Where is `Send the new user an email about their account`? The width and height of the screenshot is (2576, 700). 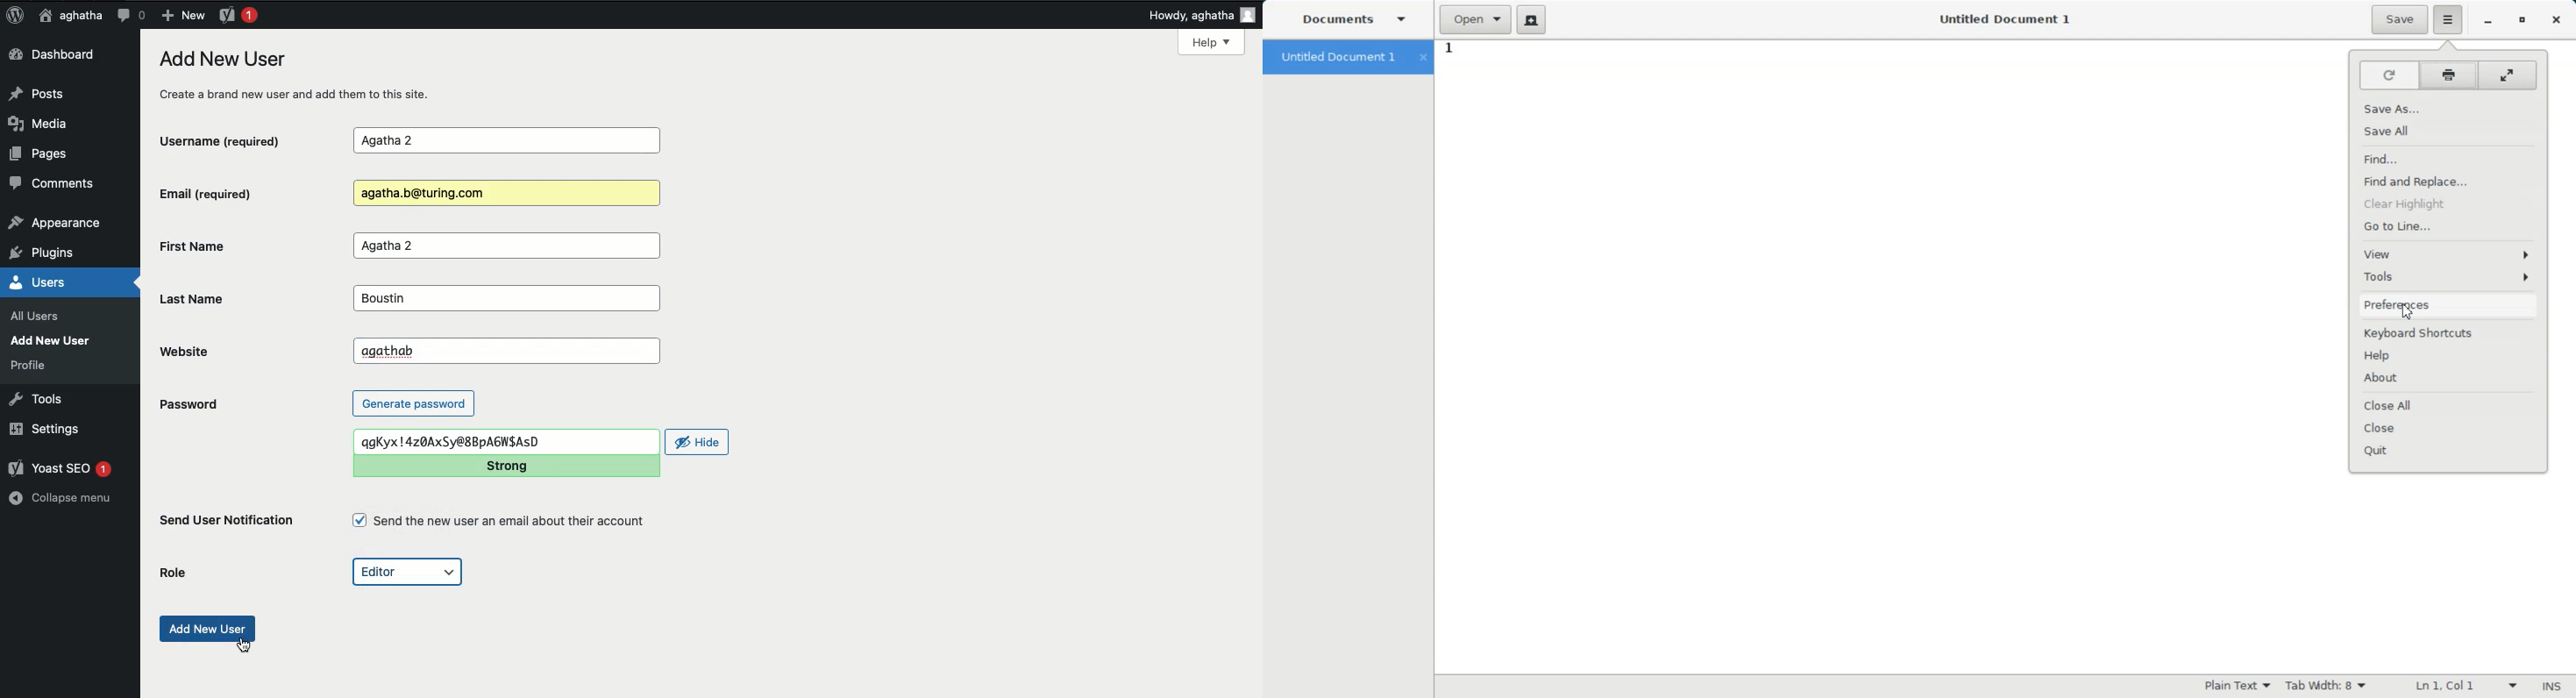 Send the new user an email about their account is located at coordinates (502, 521).